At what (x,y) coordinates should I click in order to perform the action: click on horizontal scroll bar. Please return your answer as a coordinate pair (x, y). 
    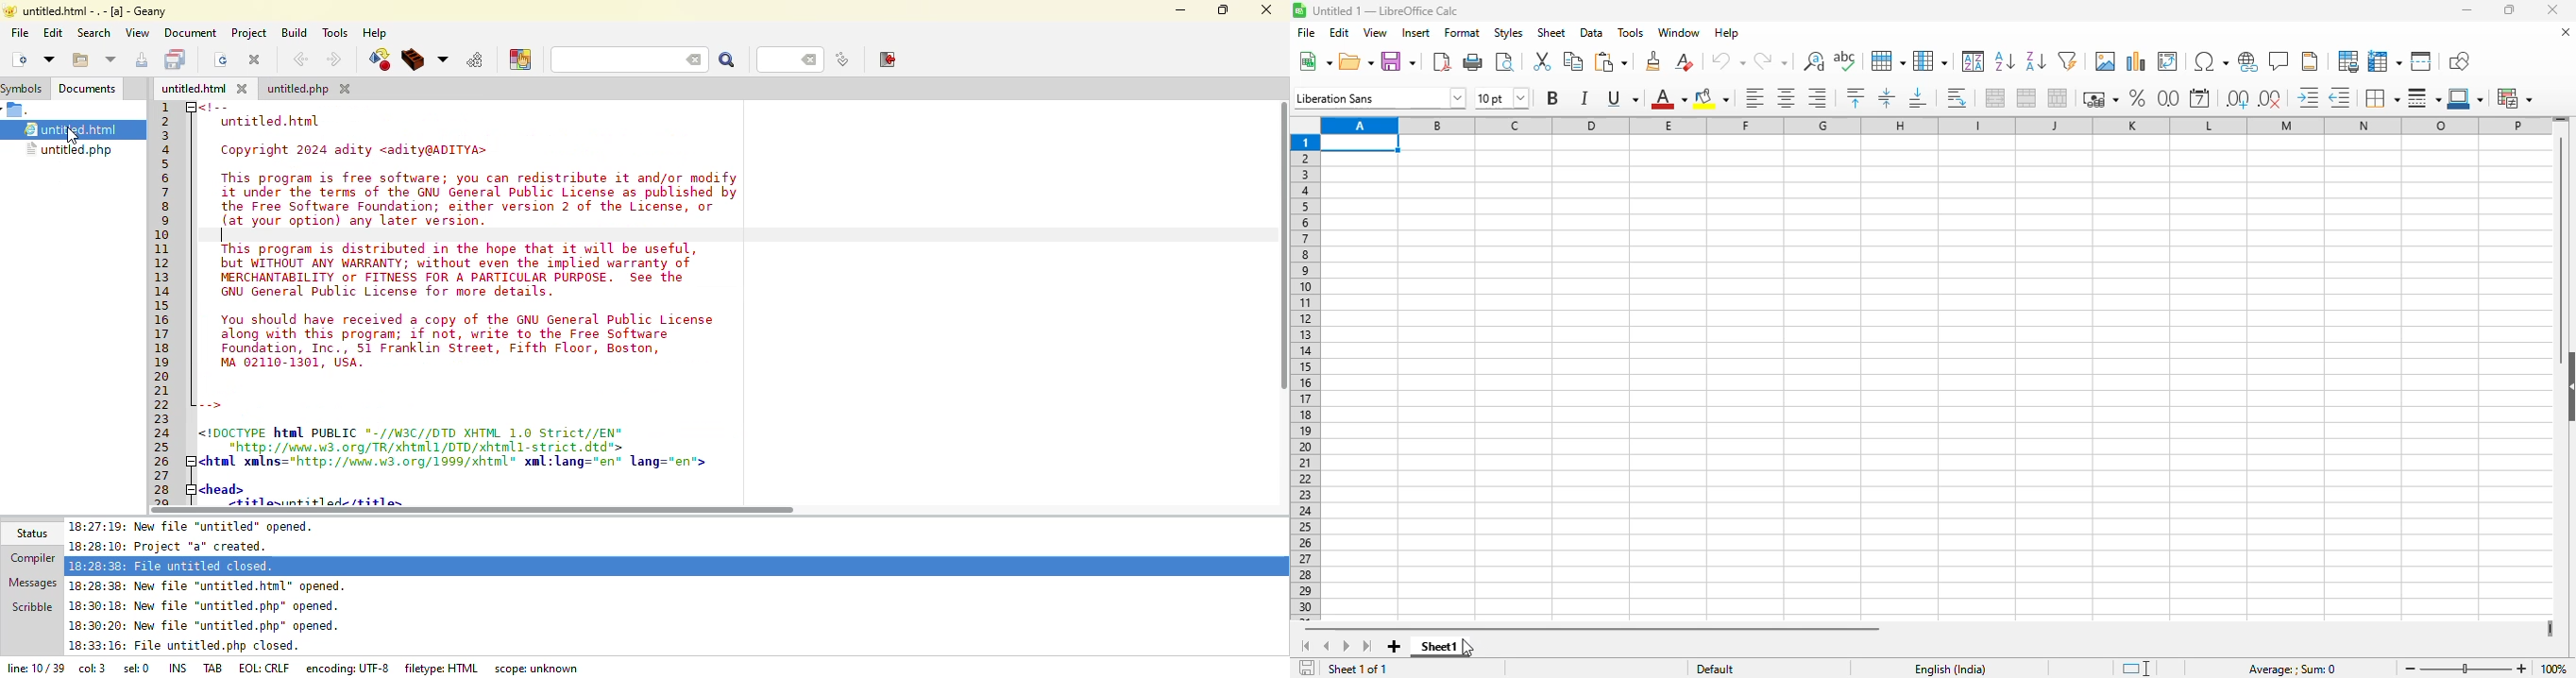
    Looking at the image, I should click on (1594, 629).